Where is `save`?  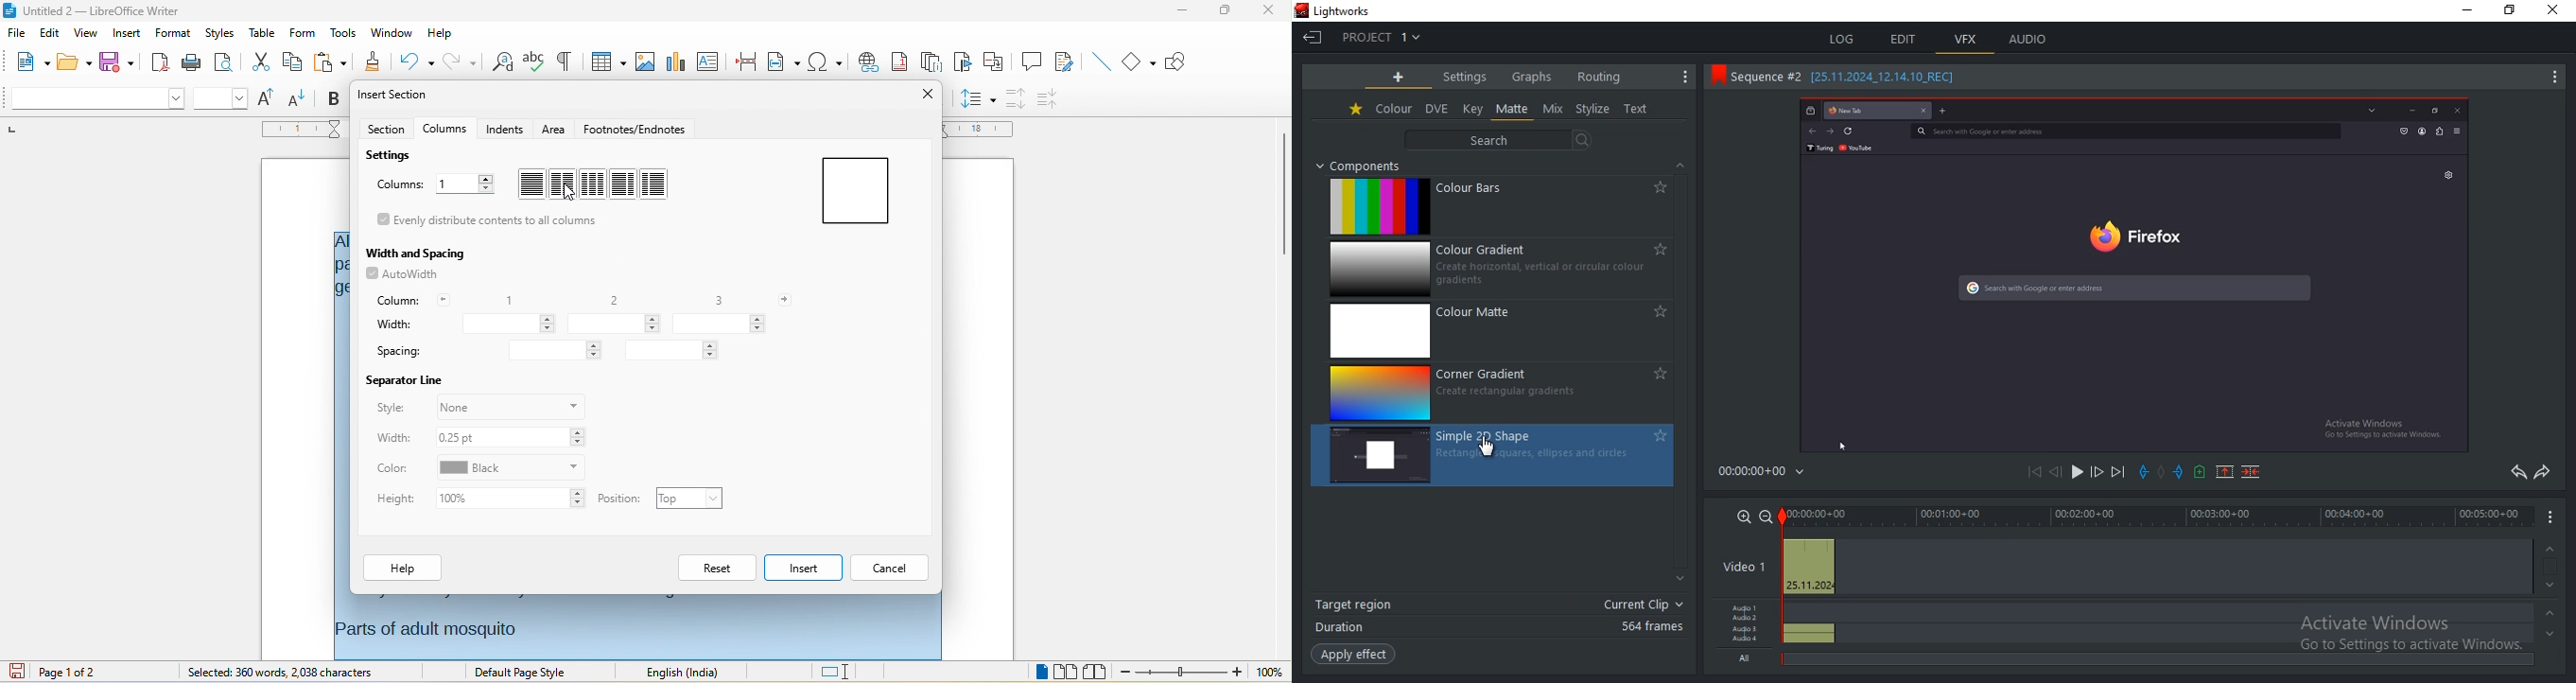 save is located at coordinates (116, 61).